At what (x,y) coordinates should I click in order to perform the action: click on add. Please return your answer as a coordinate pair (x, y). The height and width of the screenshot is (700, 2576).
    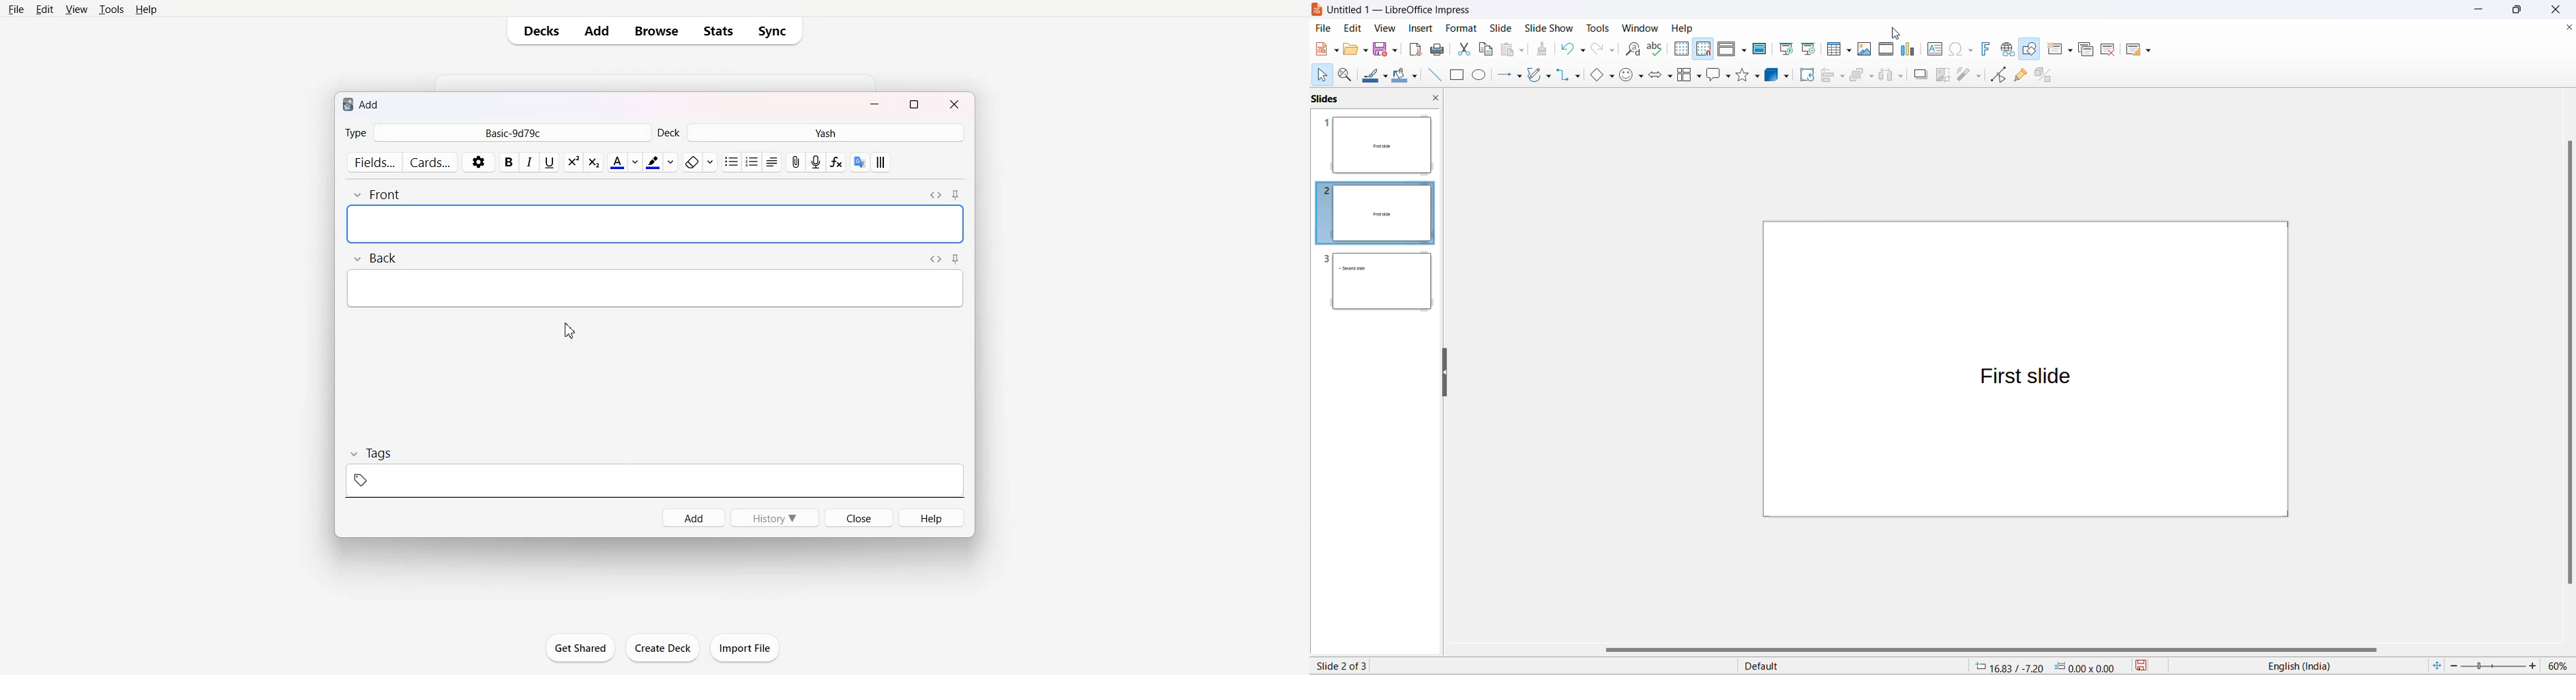
    Looking at the image, I should click on (362, 104).